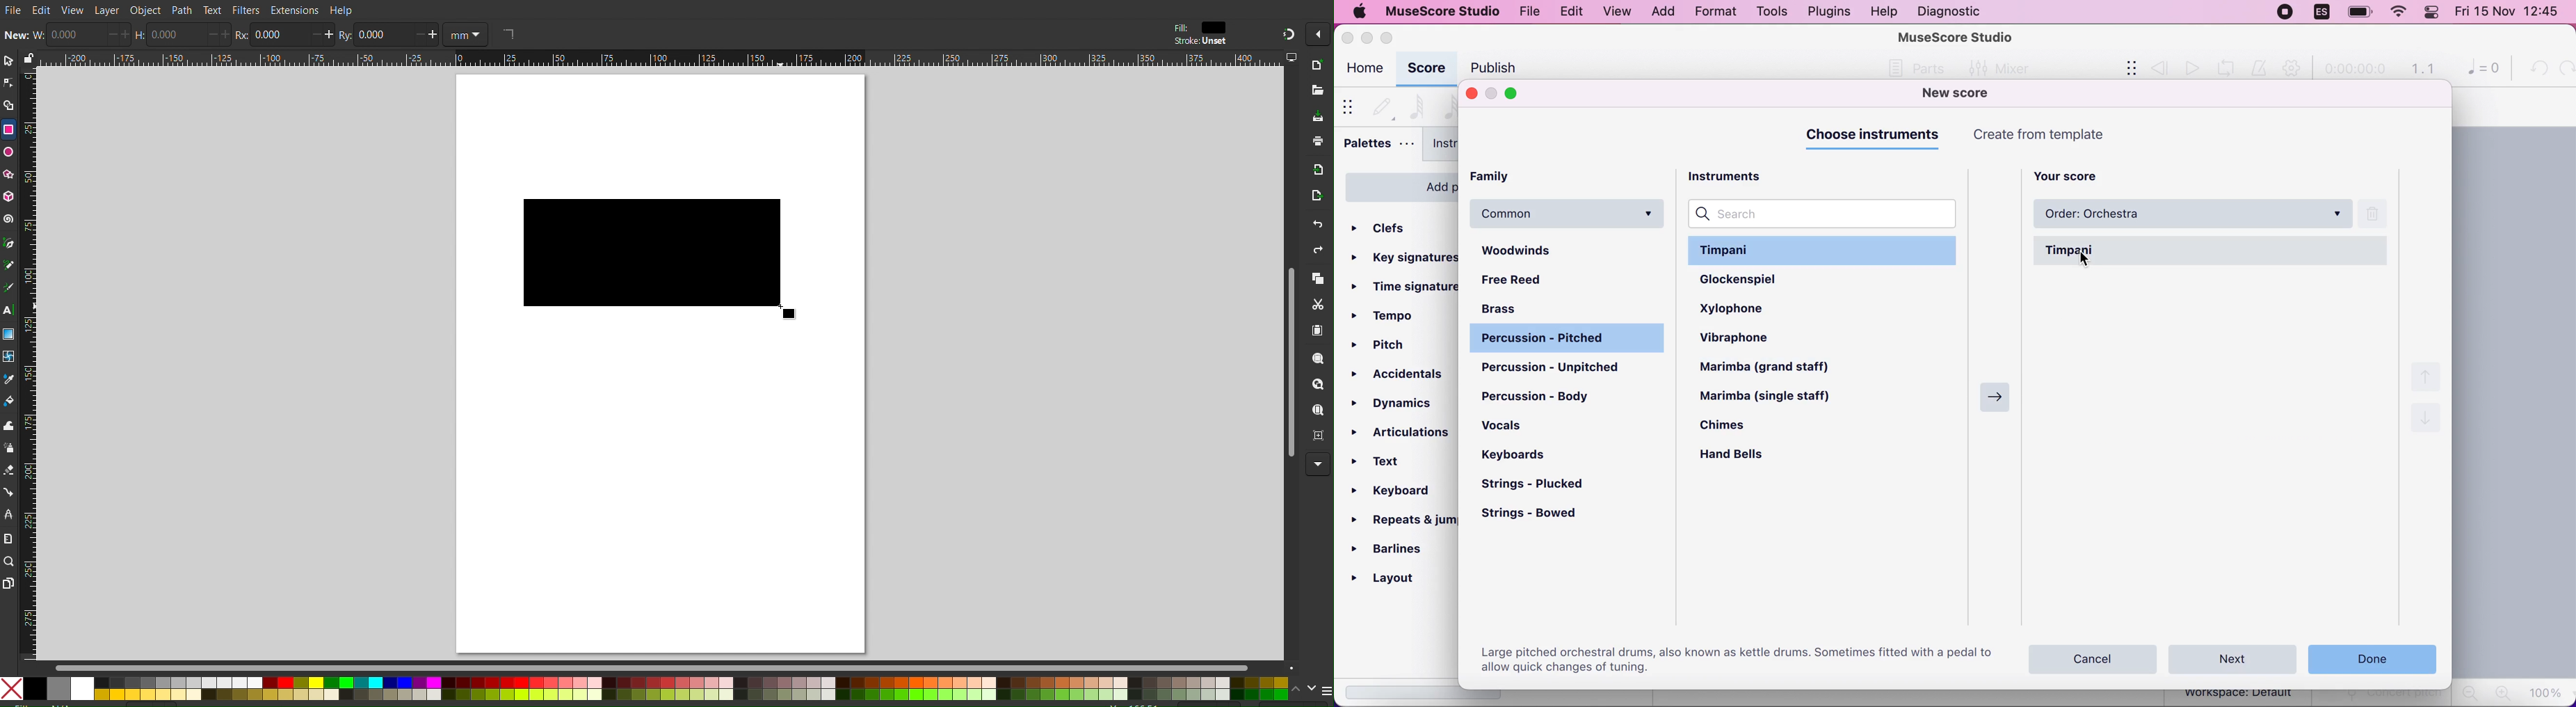  What do you see at coordinates (41, 10) in the screenshot?
I see `Edit` at bounding box center [41, 10].